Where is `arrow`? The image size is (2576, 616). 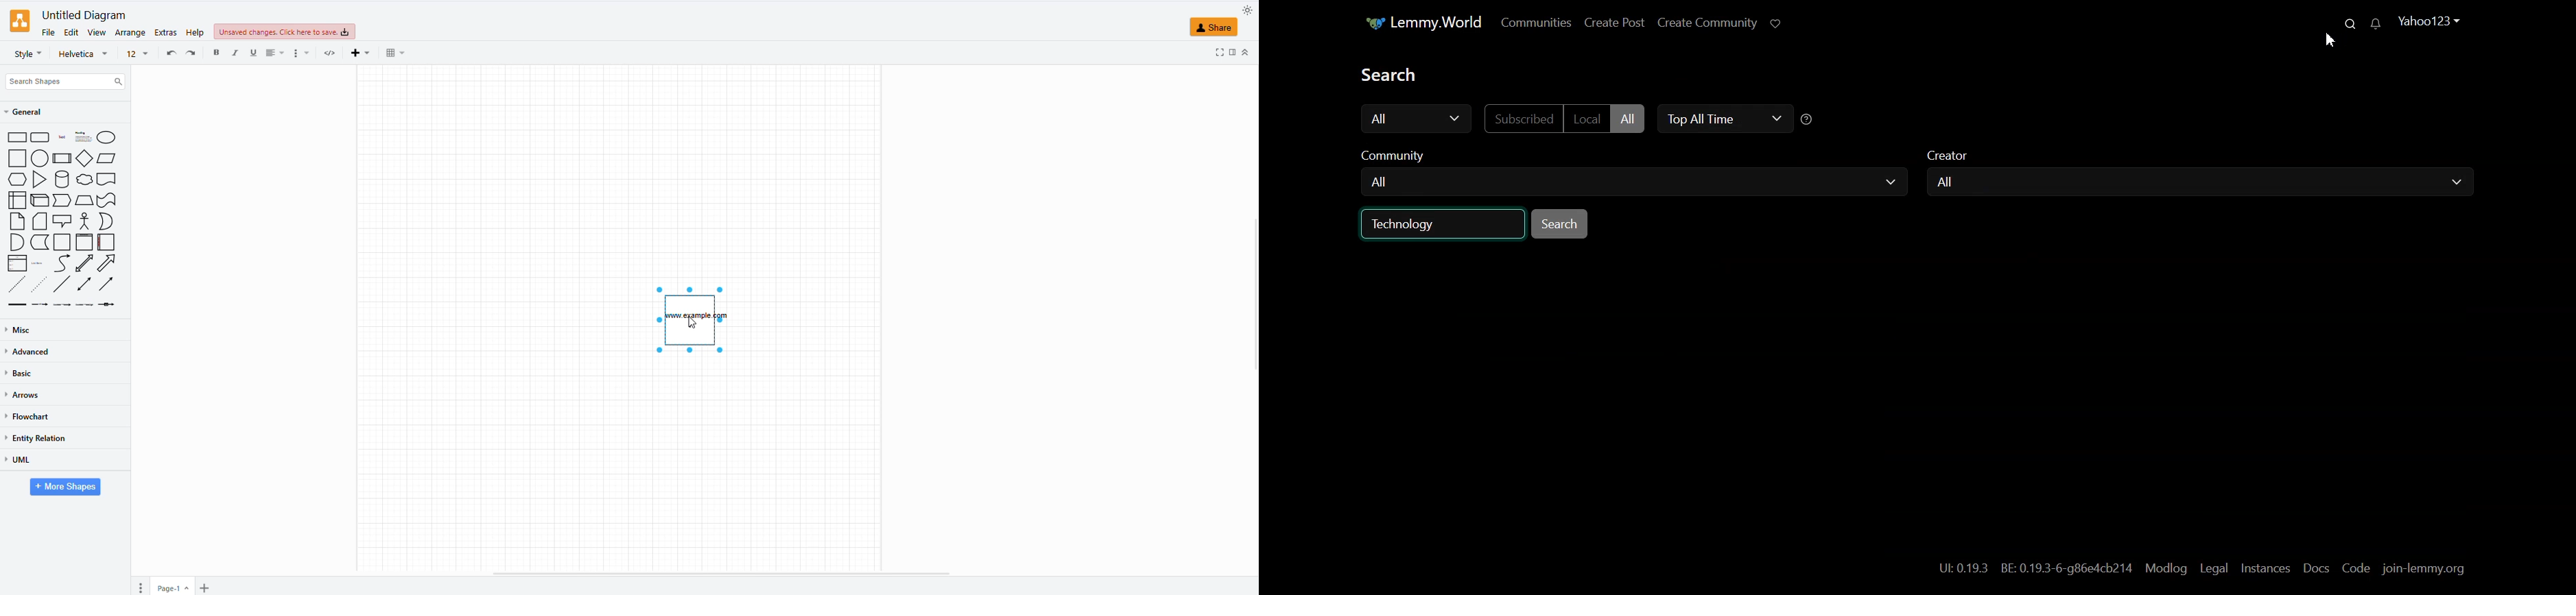
arrow is located at coordinates (110, 263).